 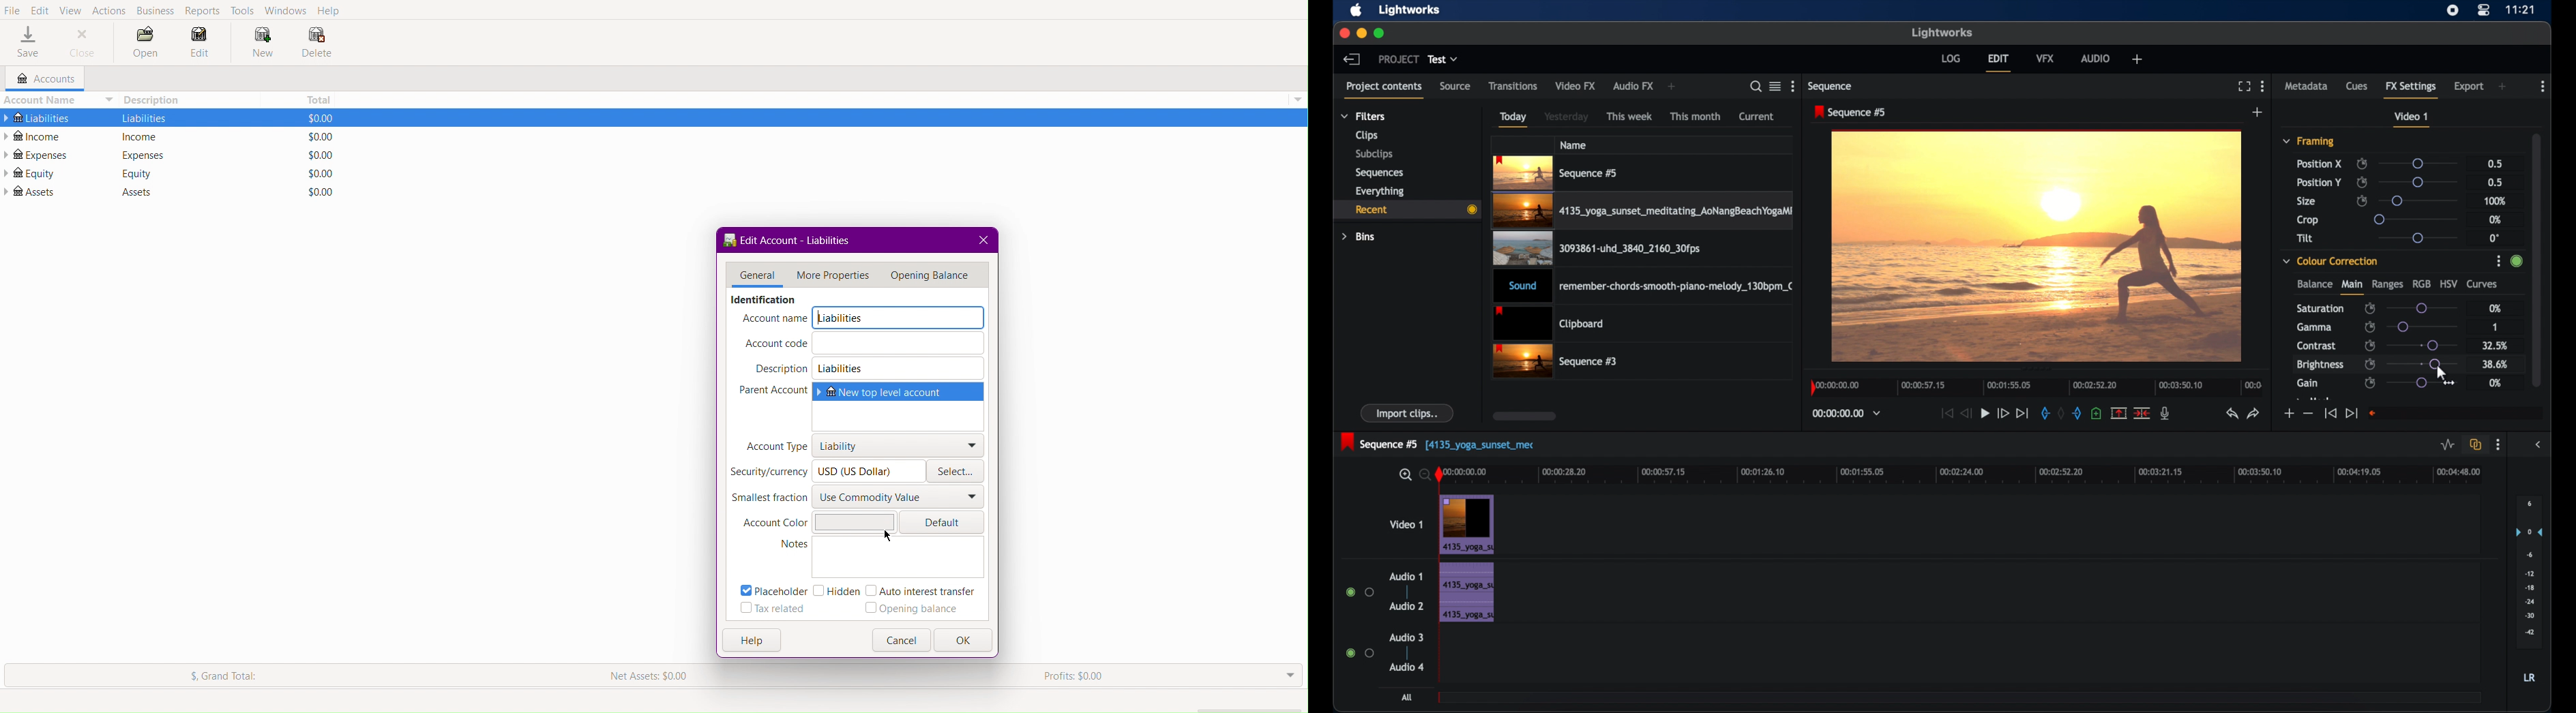 I want to click on lightworks, so click(x=1410, y=9).